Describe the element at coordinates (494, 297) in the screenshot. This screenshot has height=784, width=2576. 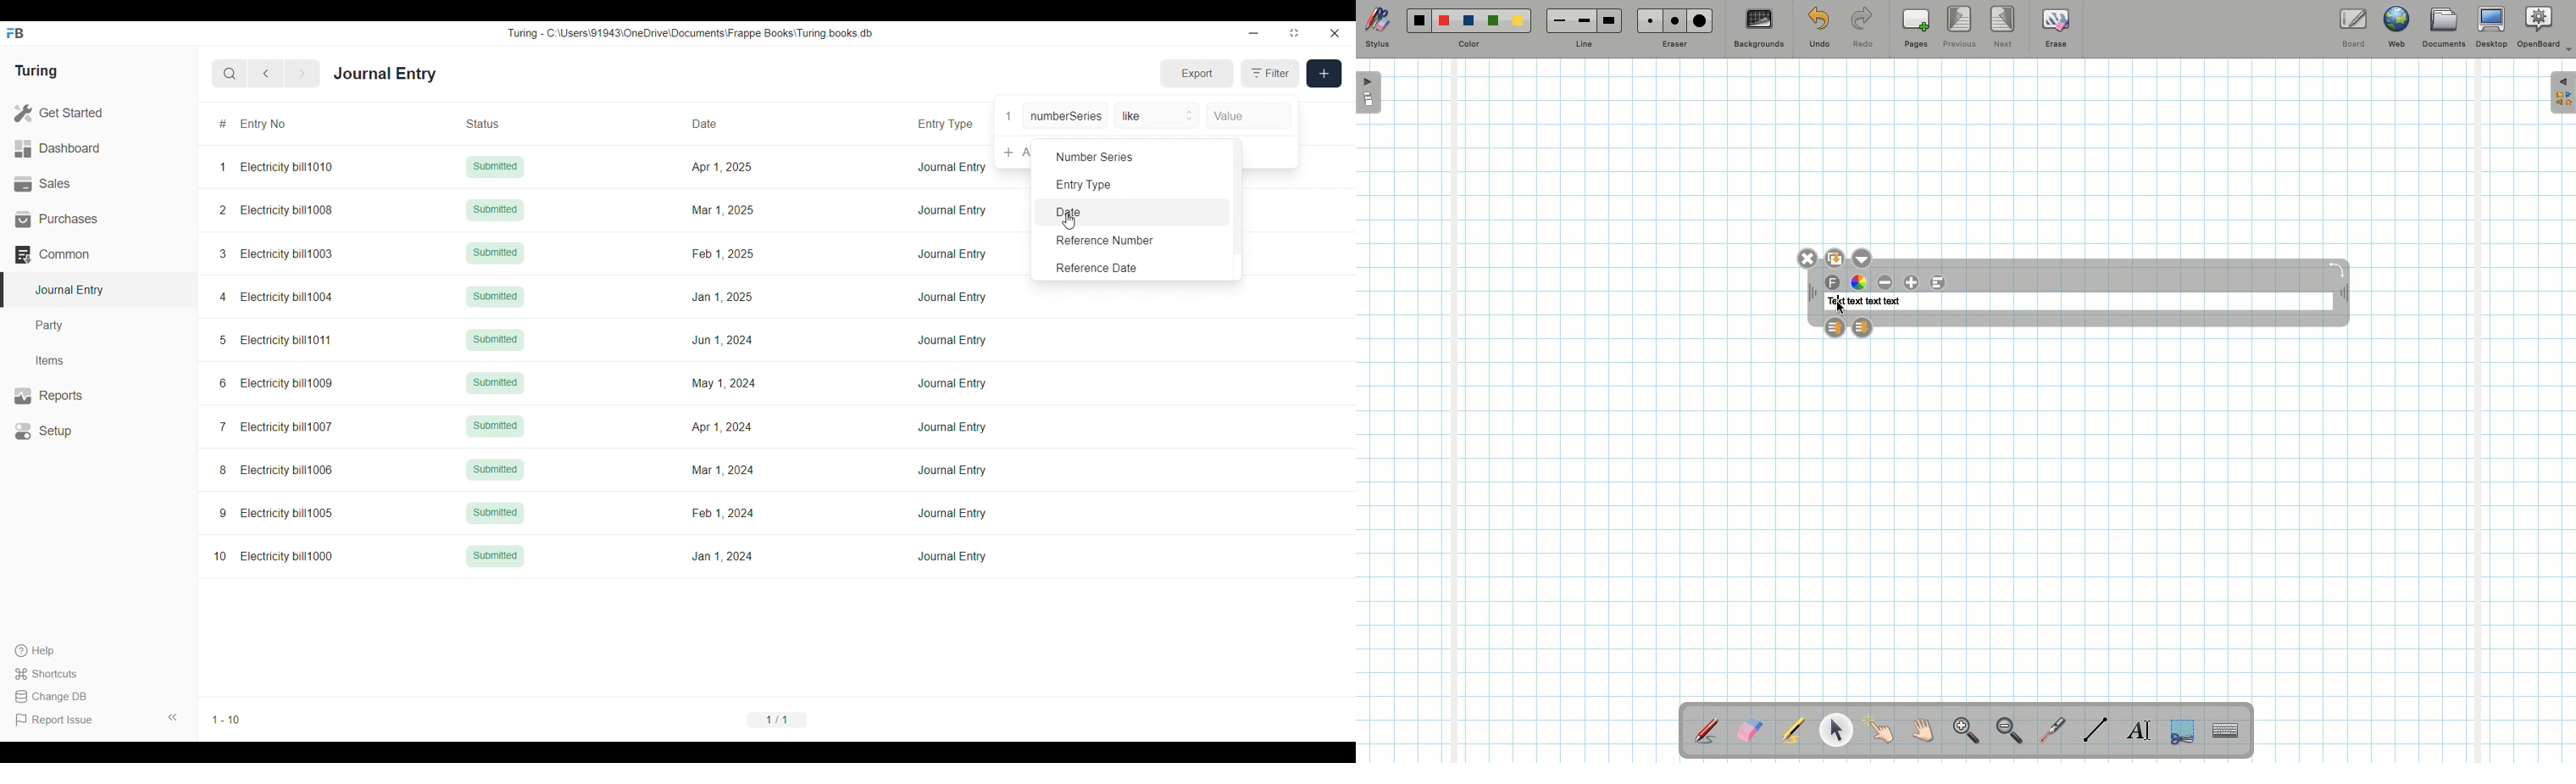
I see `Submitted` at that location.